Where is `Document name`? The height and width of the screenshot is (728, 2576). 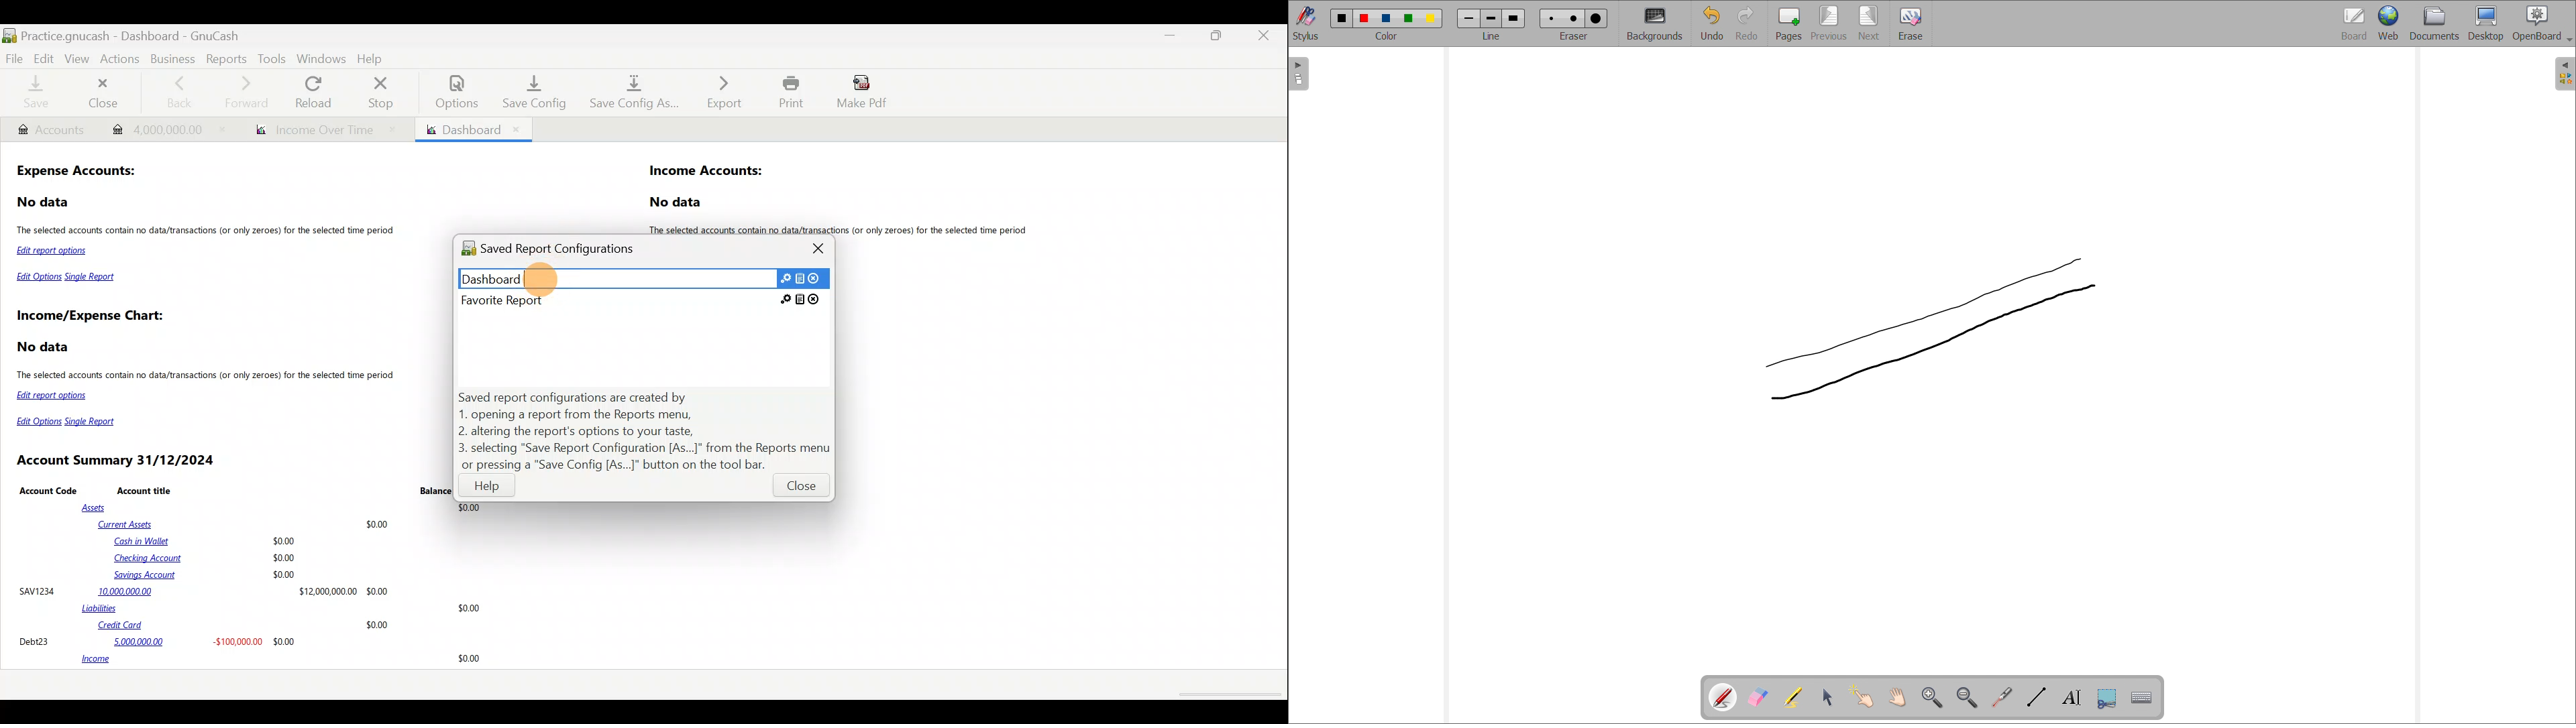
Document name is located at coordinates (150, 32).